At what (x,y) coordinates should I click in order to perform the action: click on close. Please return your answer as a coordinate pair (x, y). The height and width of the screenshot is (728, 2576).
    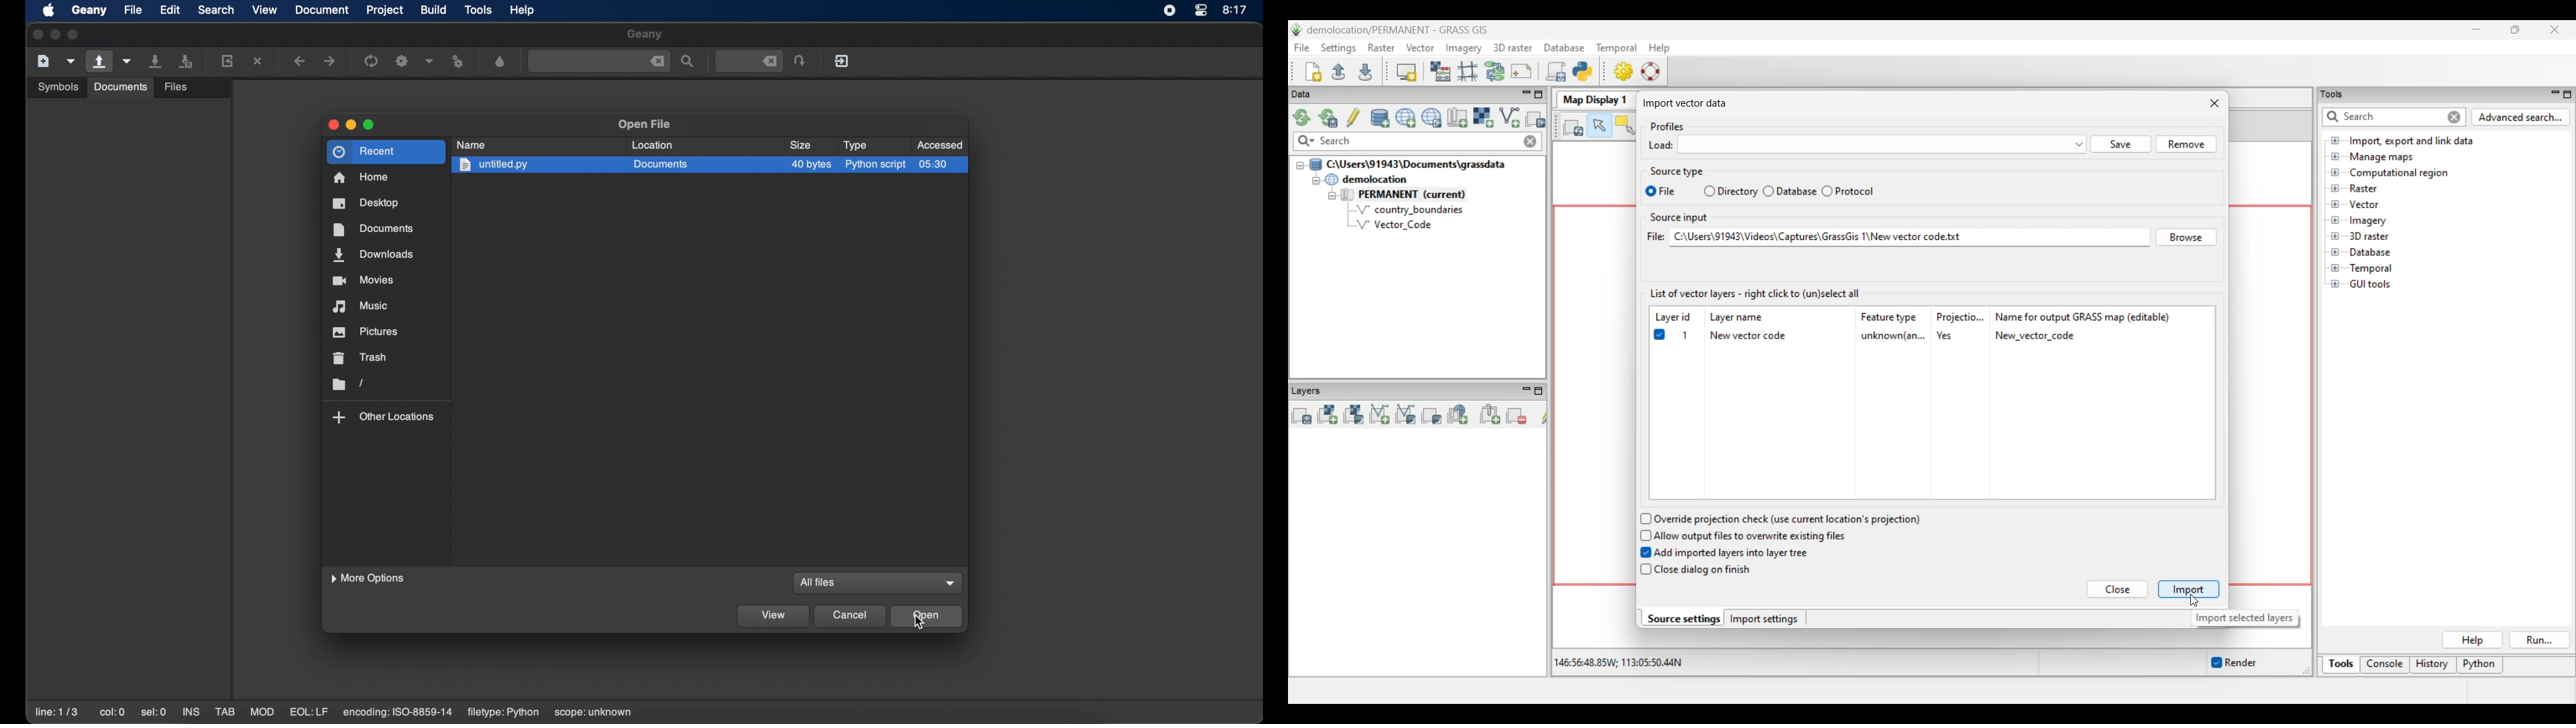
    Looking at the image, I should click on (36, 34).